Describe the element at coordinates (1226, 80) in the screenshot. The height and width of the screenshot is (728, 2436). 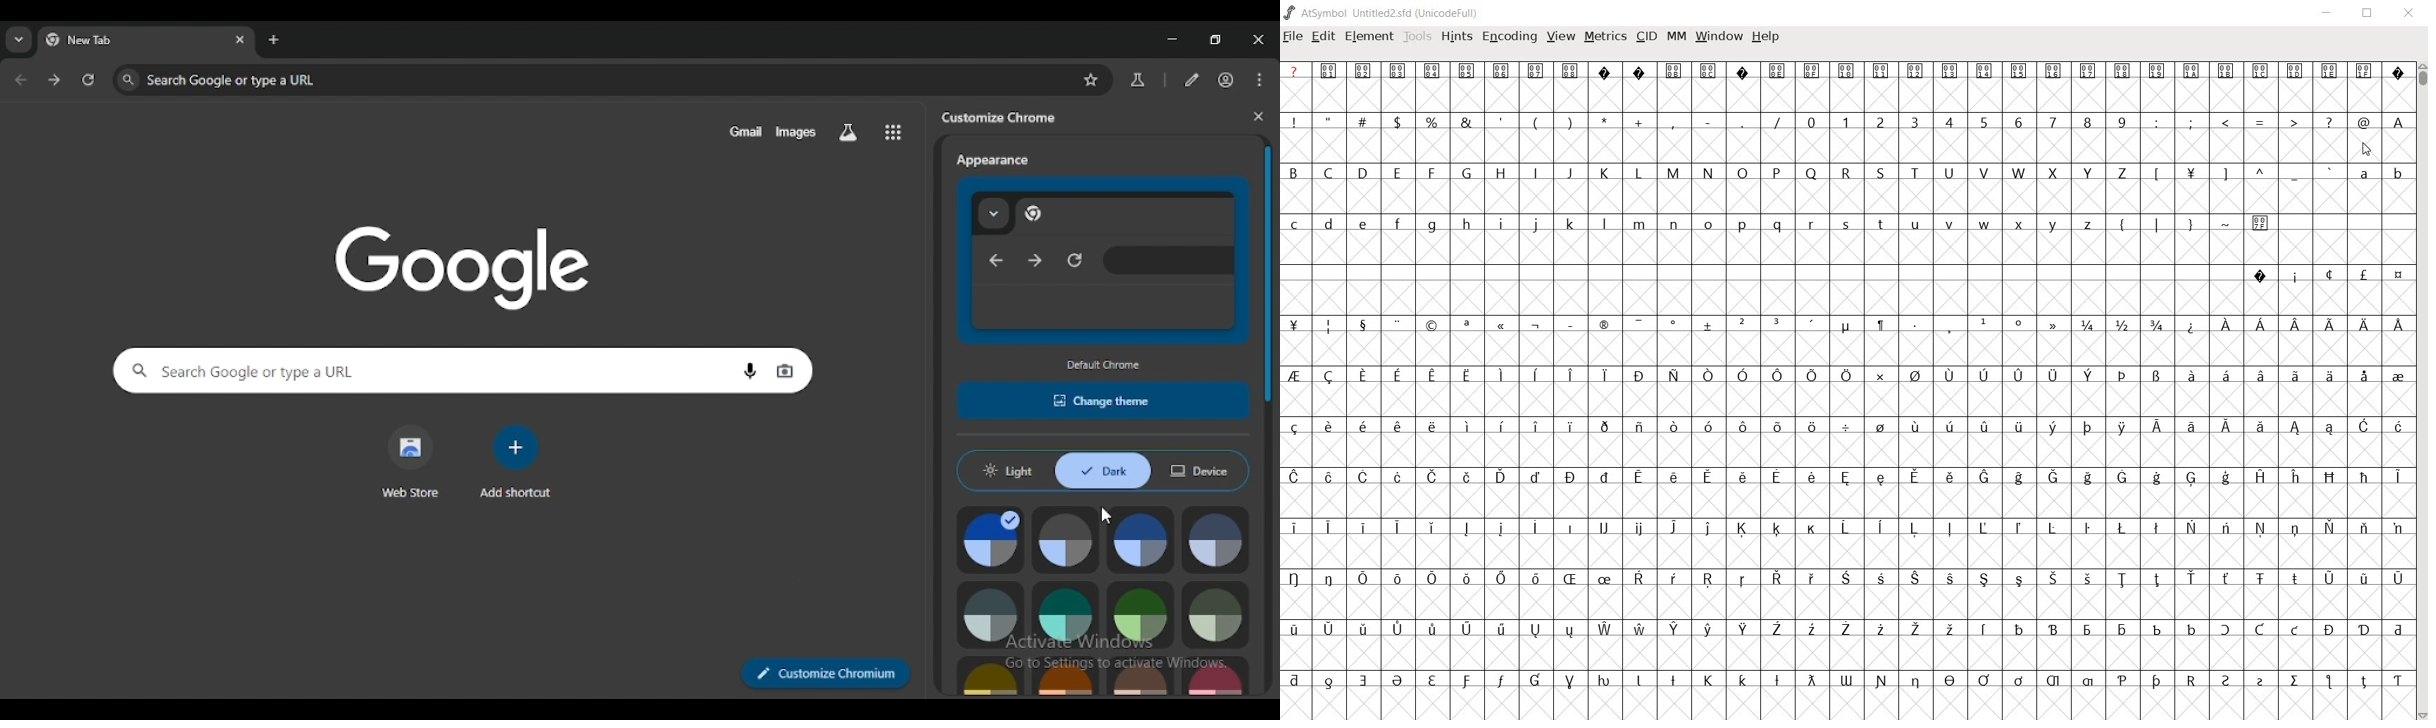
I see `profile` at that location.